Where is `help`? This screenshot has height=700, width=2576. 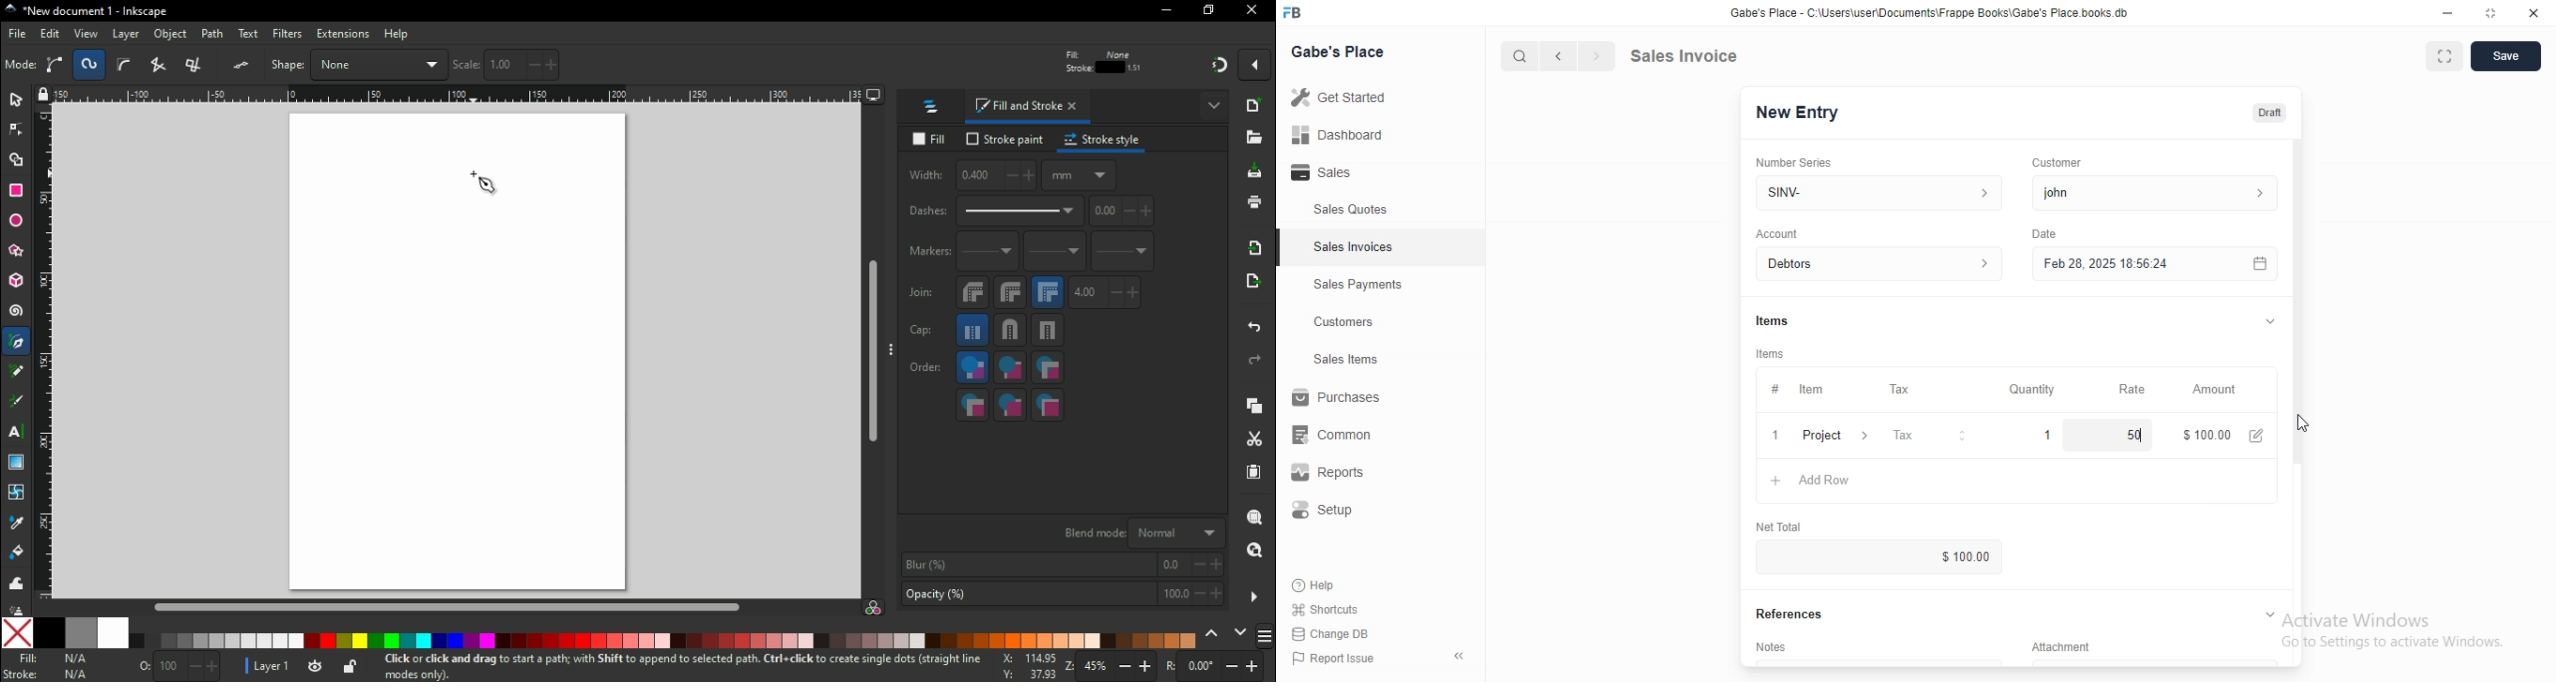 help is located at coordinates (398, 35).